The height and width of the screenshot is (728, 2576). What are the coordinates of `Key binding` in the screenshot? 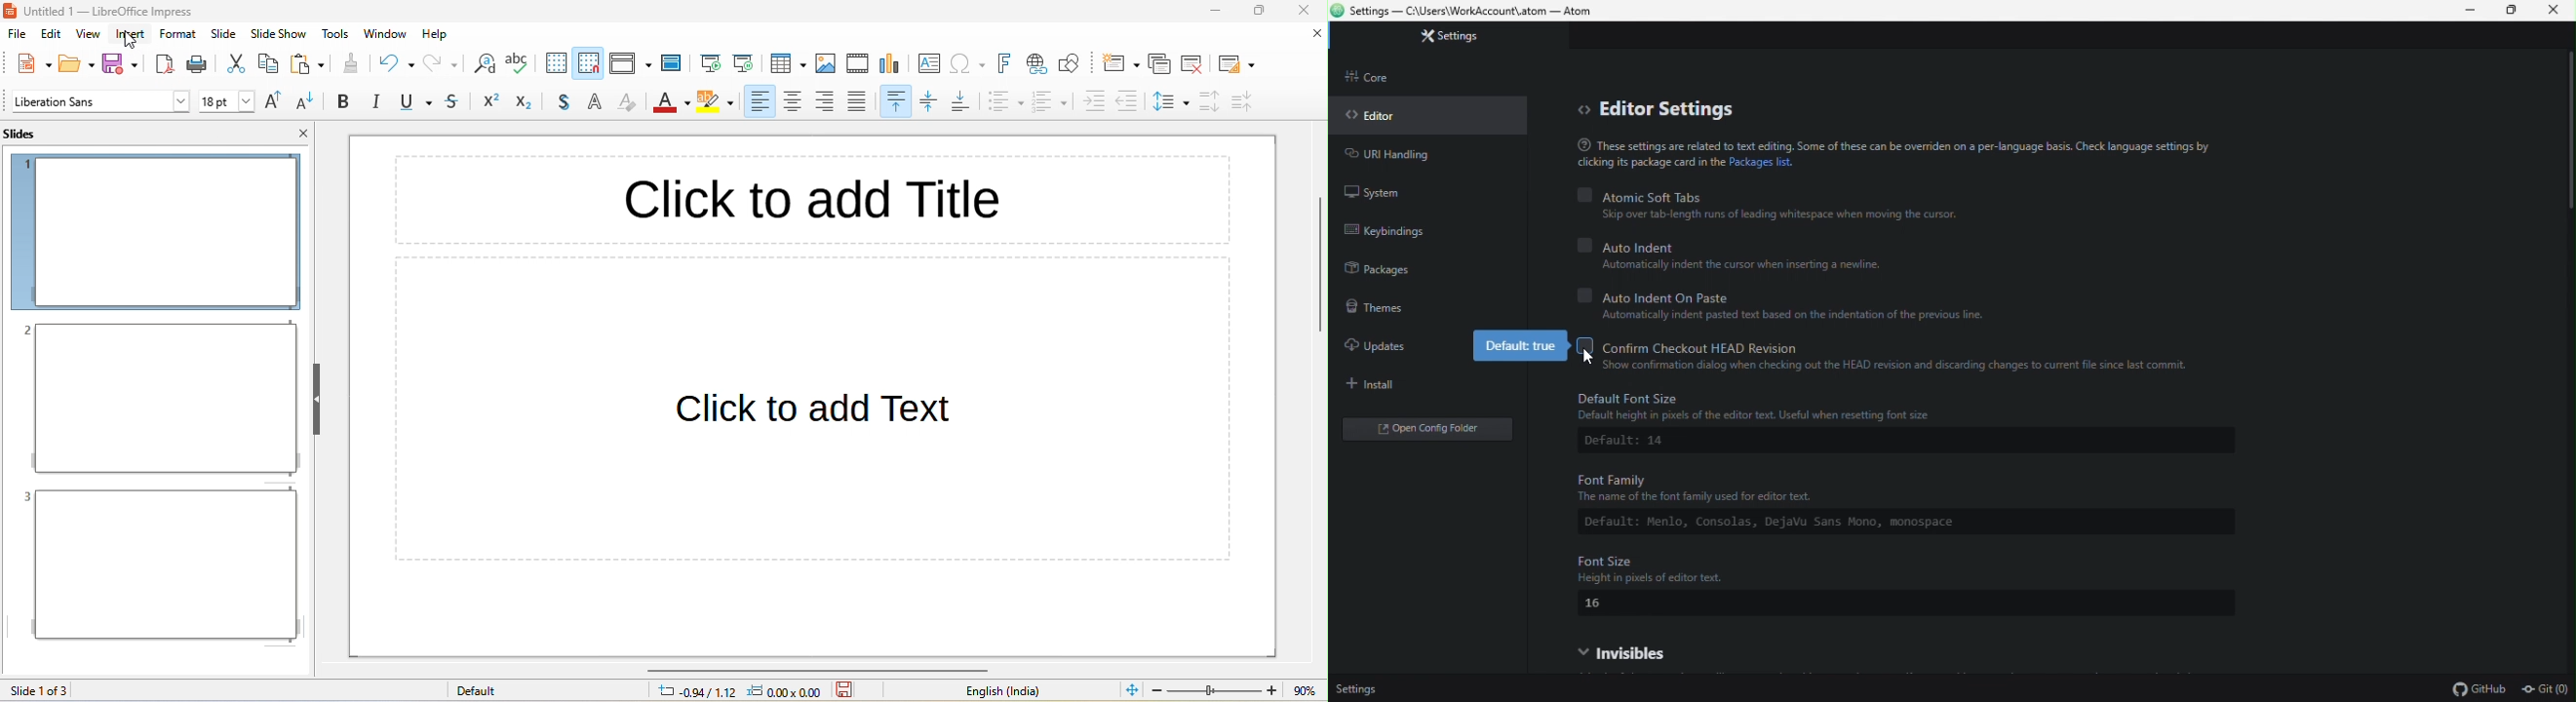 It's located at (1395, 232).